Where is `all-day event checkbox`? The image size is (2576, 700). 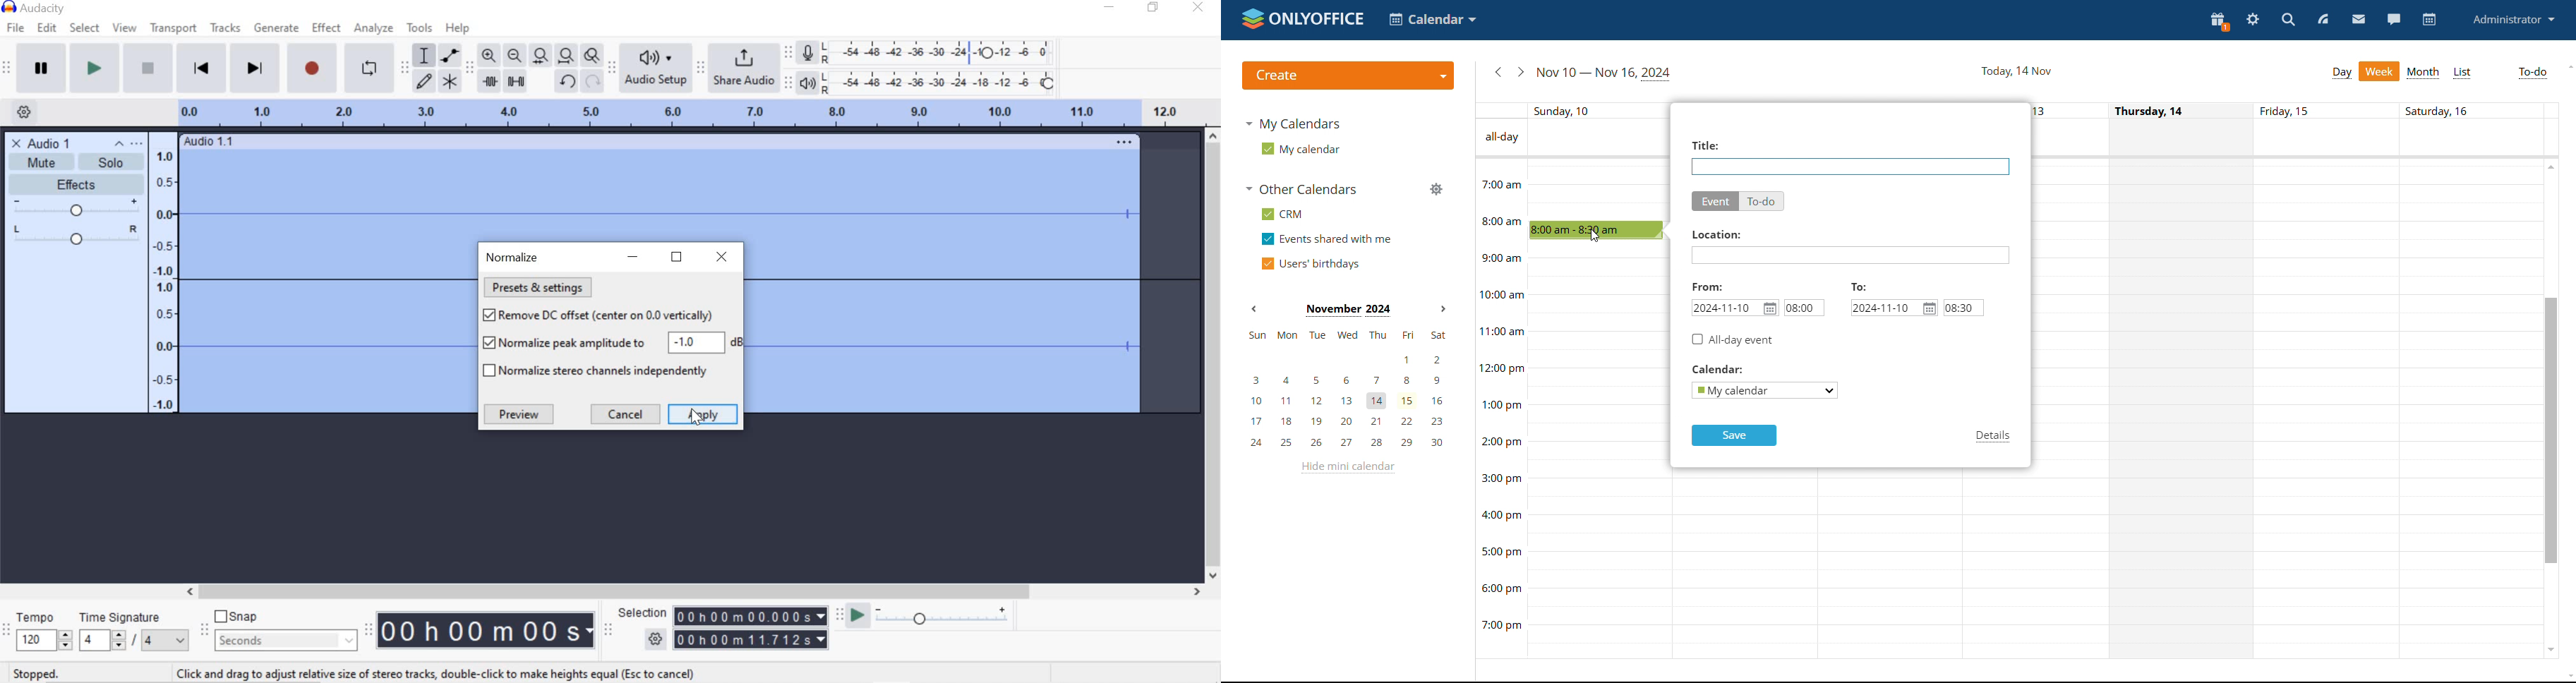 all-day event checkbox is located at coordinates (1736, 339).